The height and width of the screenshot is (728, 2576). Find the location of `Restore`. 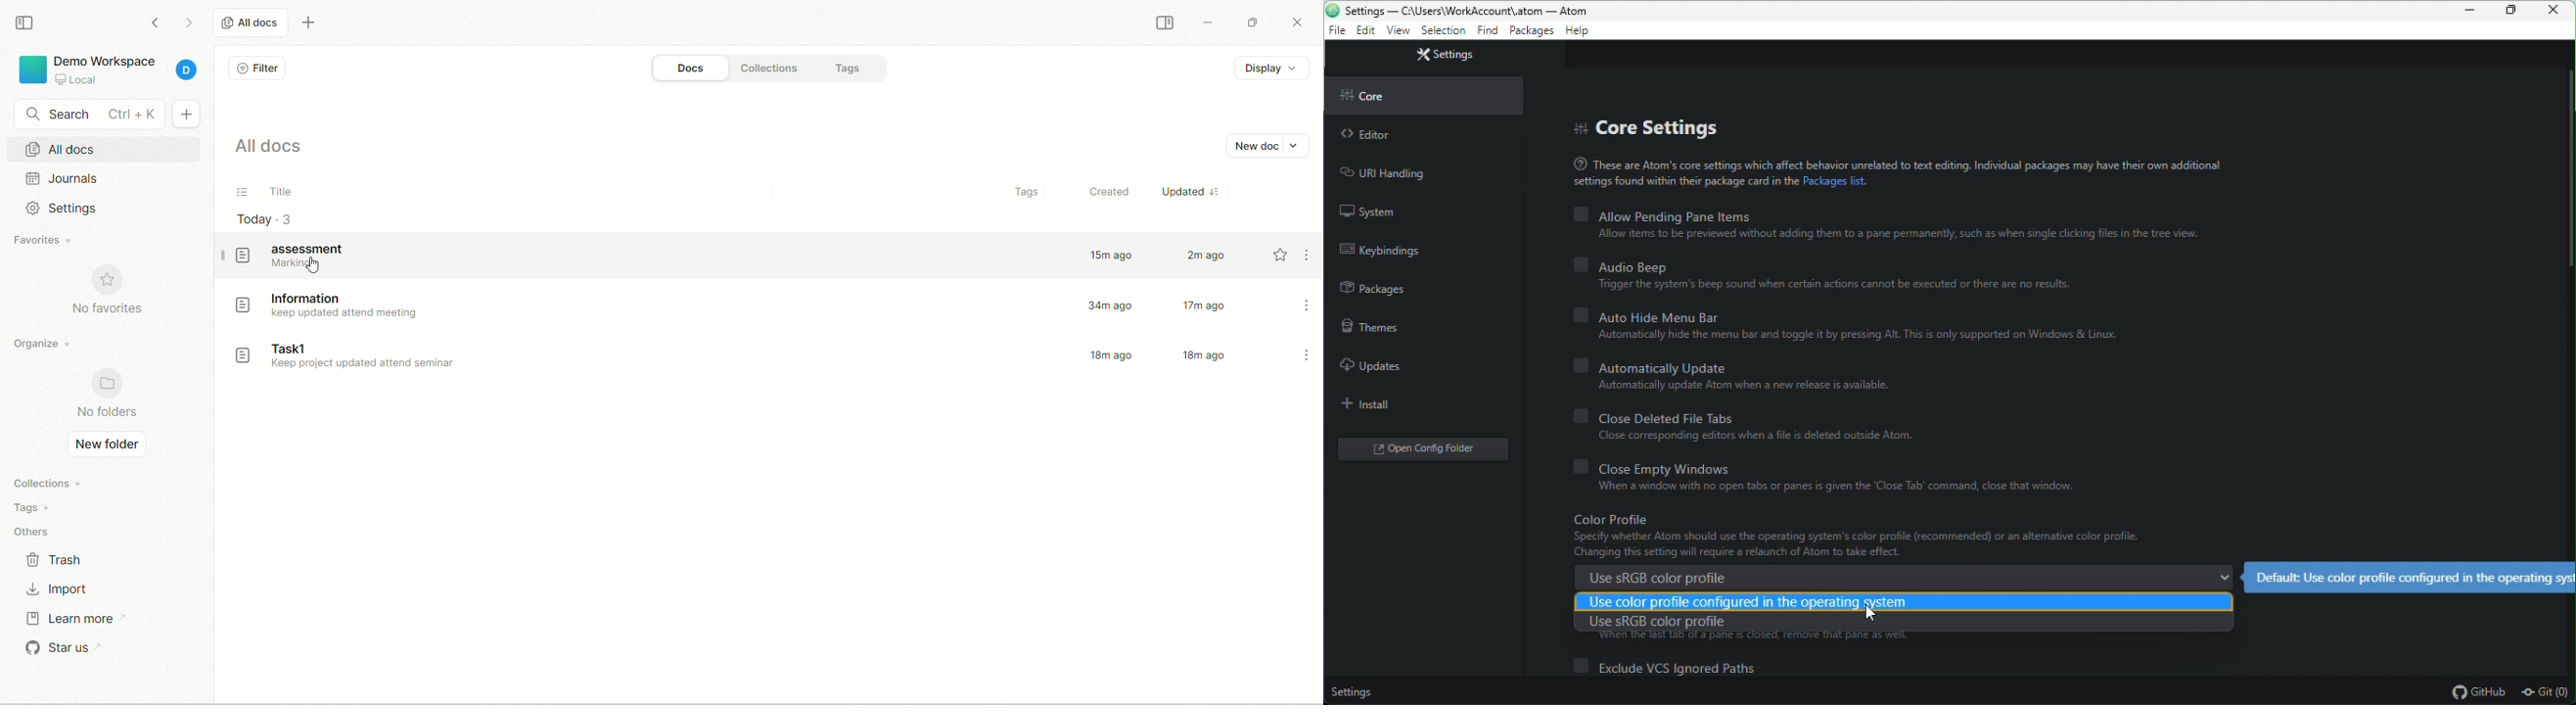

Restore is located at coordinates (2514, 11).